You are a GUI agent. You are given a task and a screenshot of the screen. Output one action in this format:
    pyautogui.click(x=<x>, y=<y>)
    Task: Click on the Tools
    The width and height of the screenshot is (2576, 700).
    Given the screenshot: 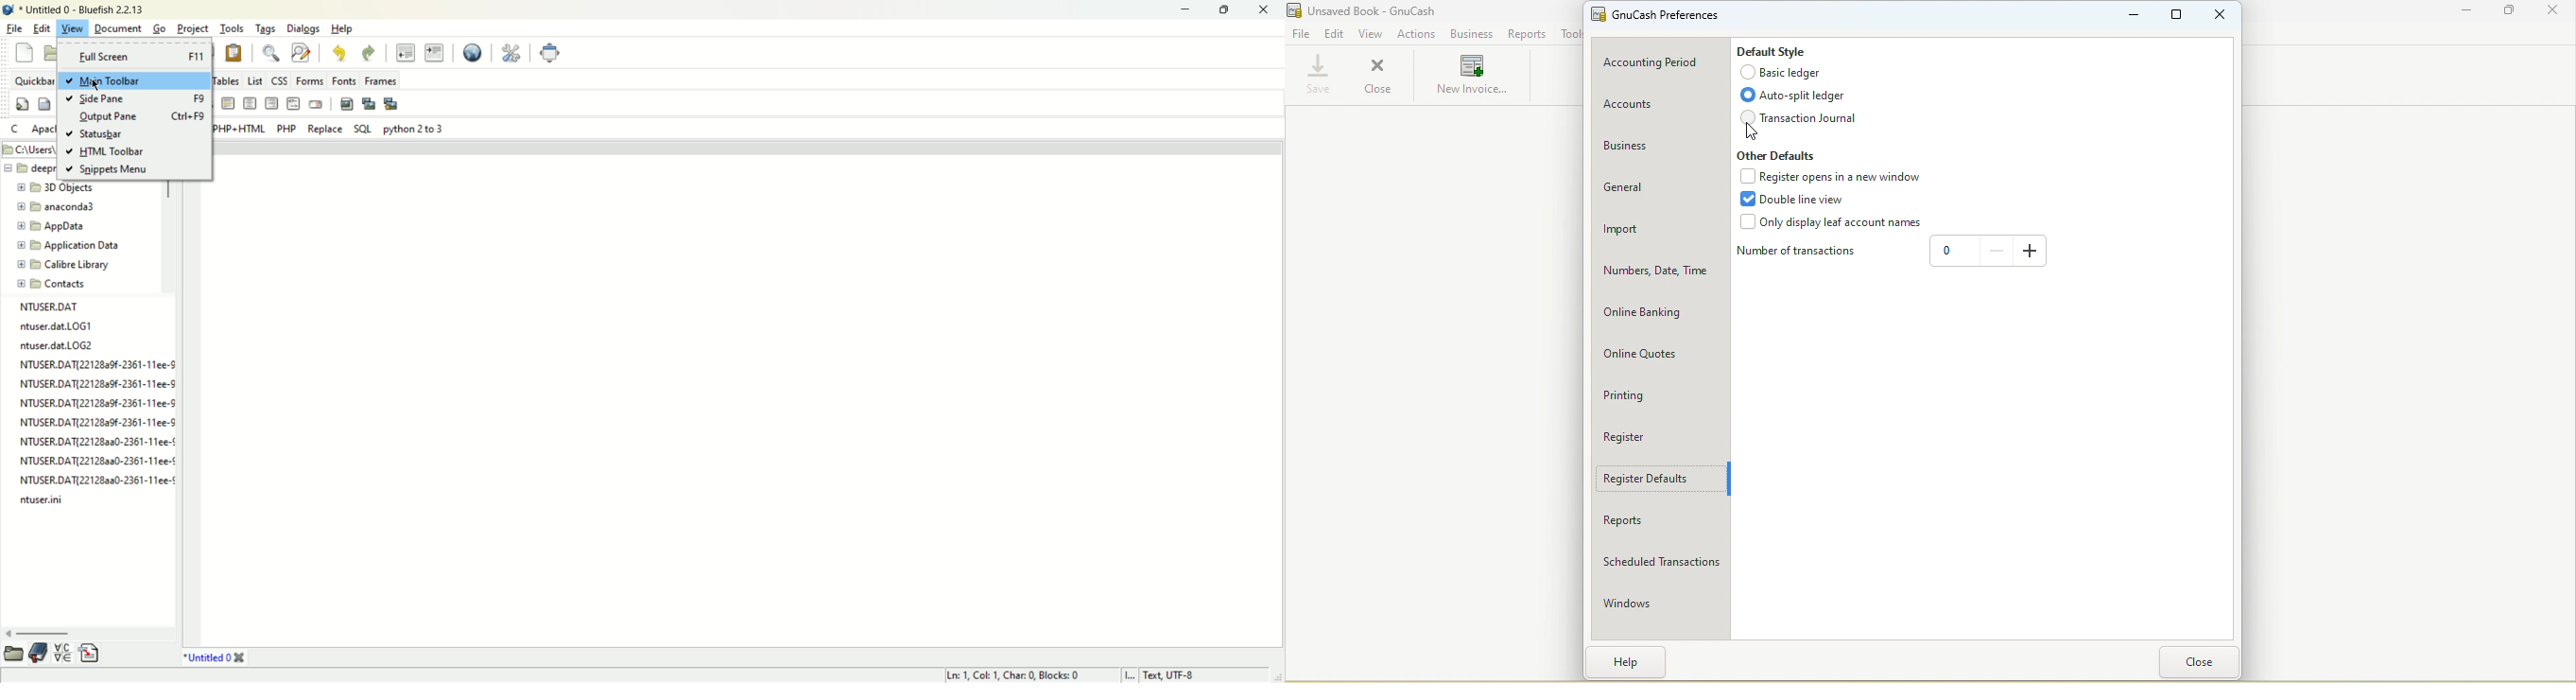 What is the action you would take?
    pyautogui.click(x=1568, y=33)
    